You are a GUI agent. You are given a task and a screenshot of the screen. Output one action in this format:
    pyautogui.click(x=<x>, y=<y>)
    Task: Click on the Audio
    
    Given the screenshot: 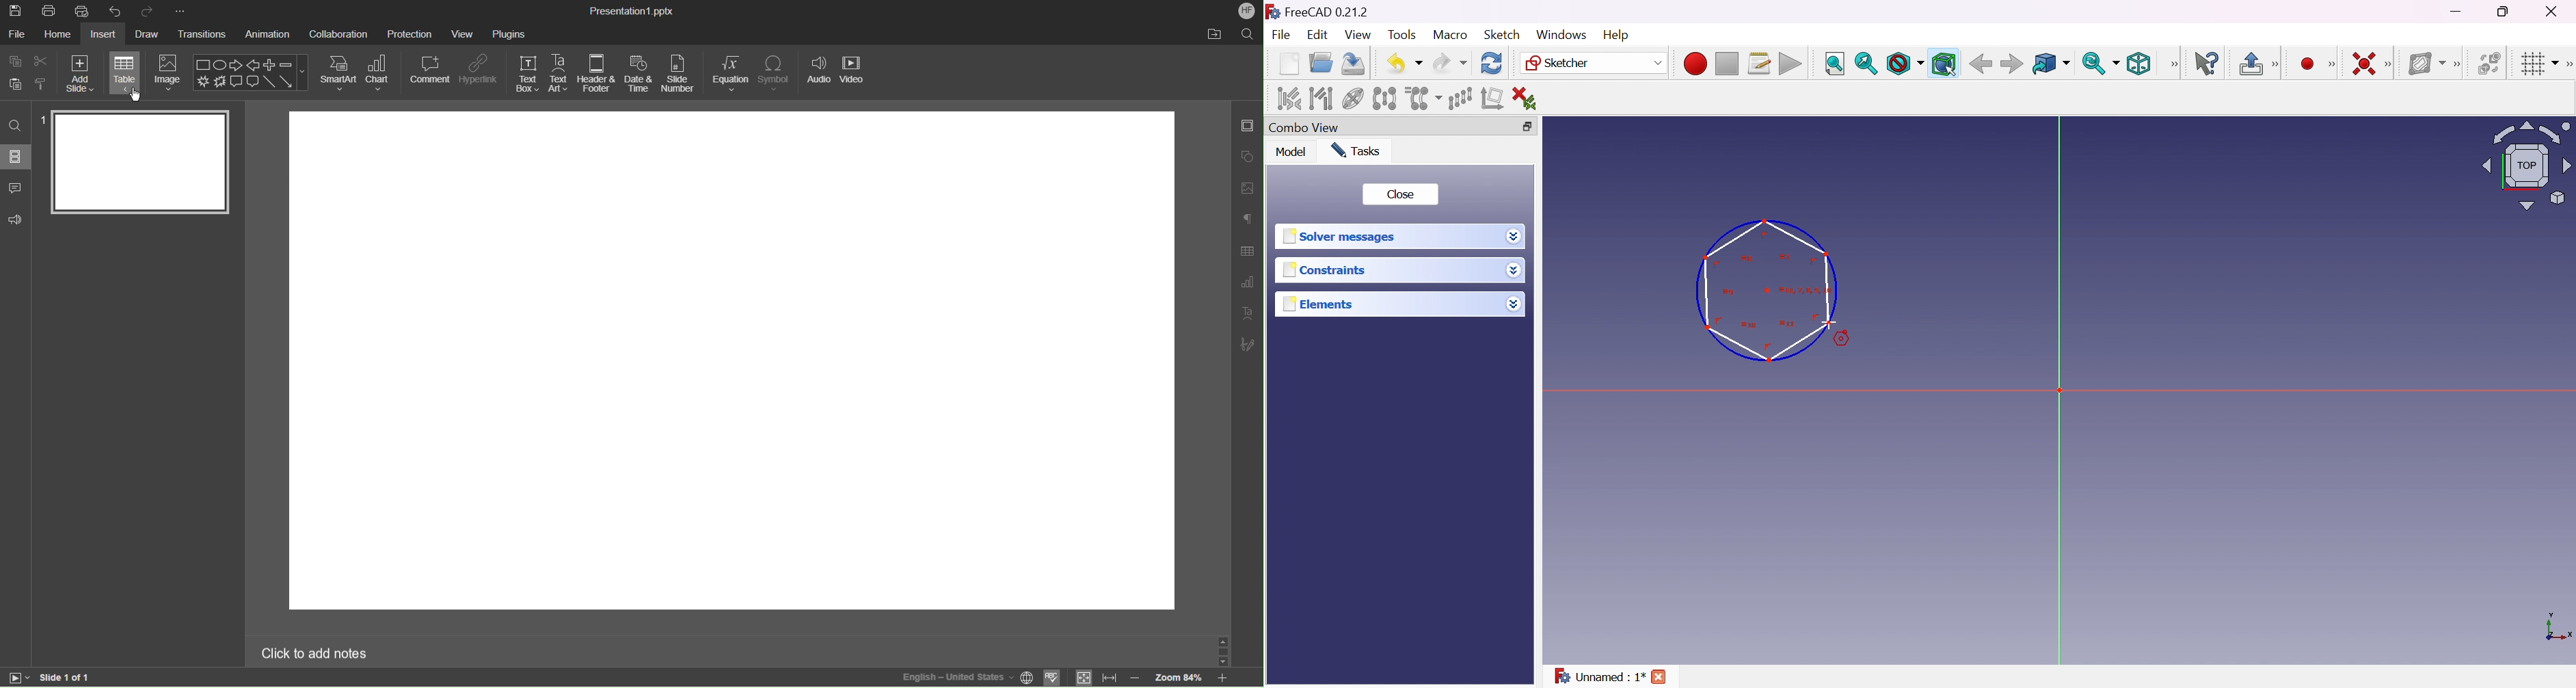 What is the action you would take?
    pyautogui.click(x=819, y=73)
    